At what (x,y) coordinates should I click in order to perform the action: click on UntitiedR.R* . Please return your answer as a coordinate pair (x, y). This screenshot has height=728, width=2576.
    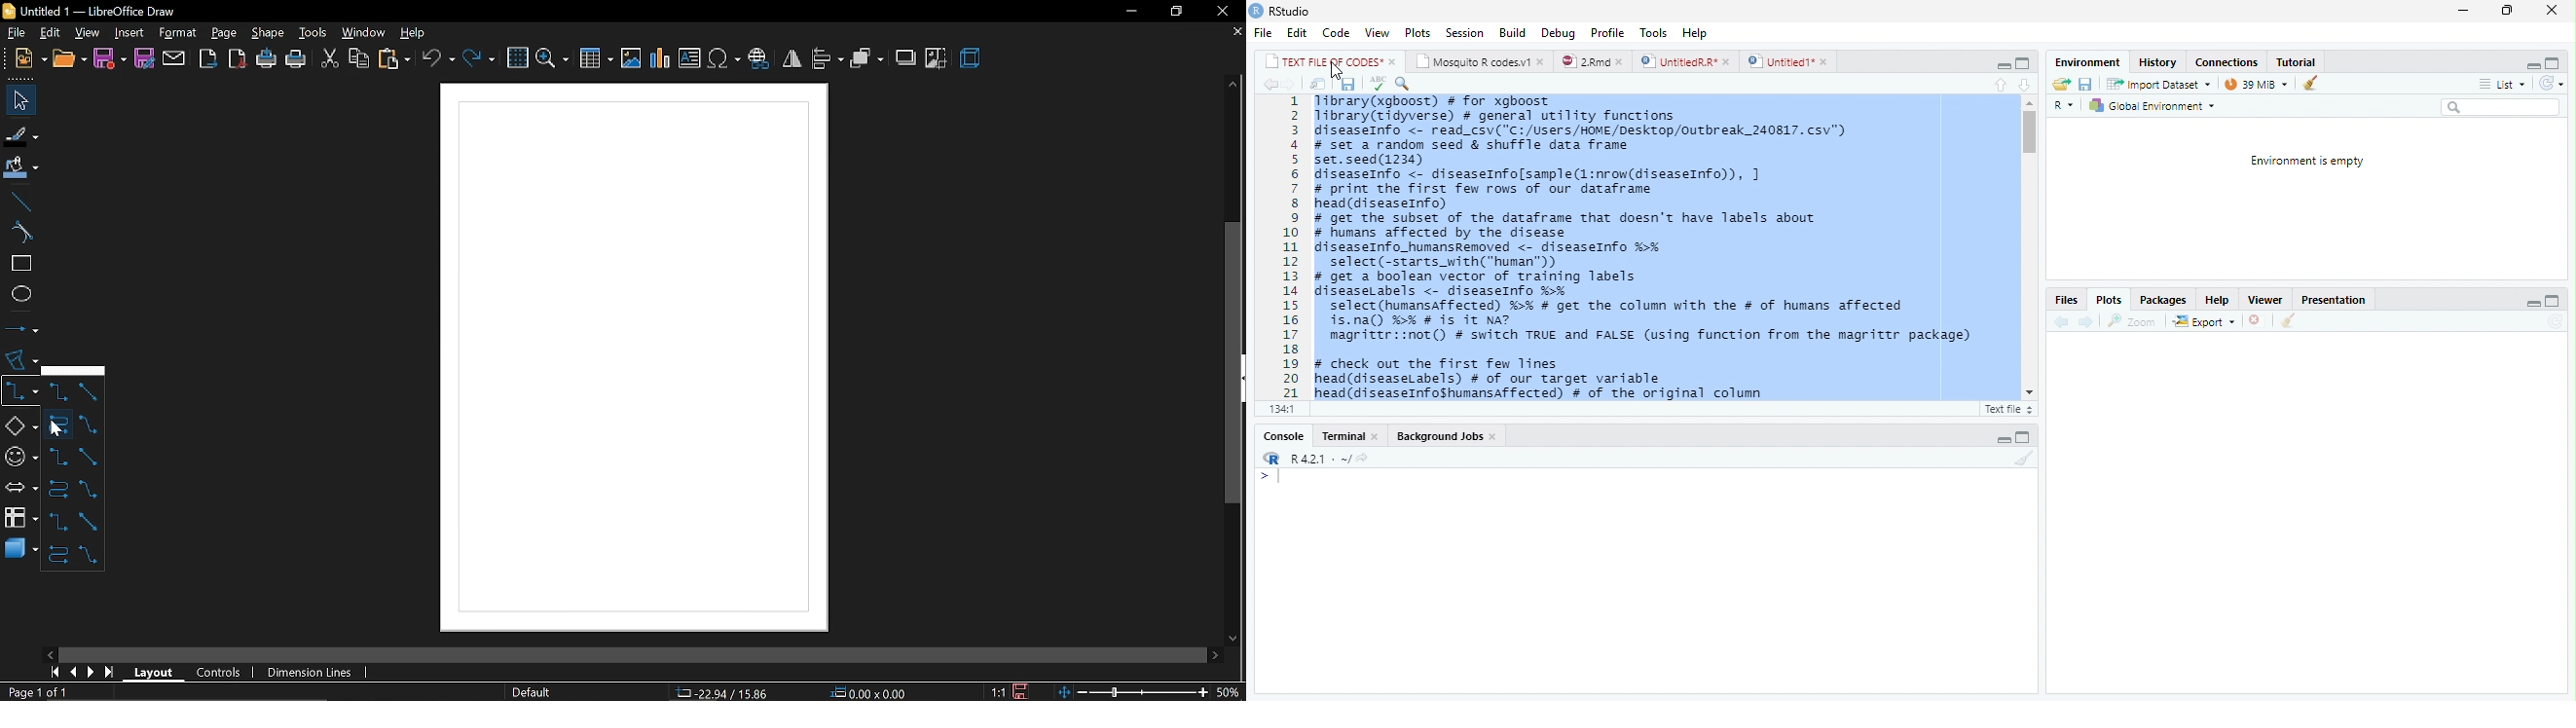
    Looking at the image, I should click on (1685, 60).